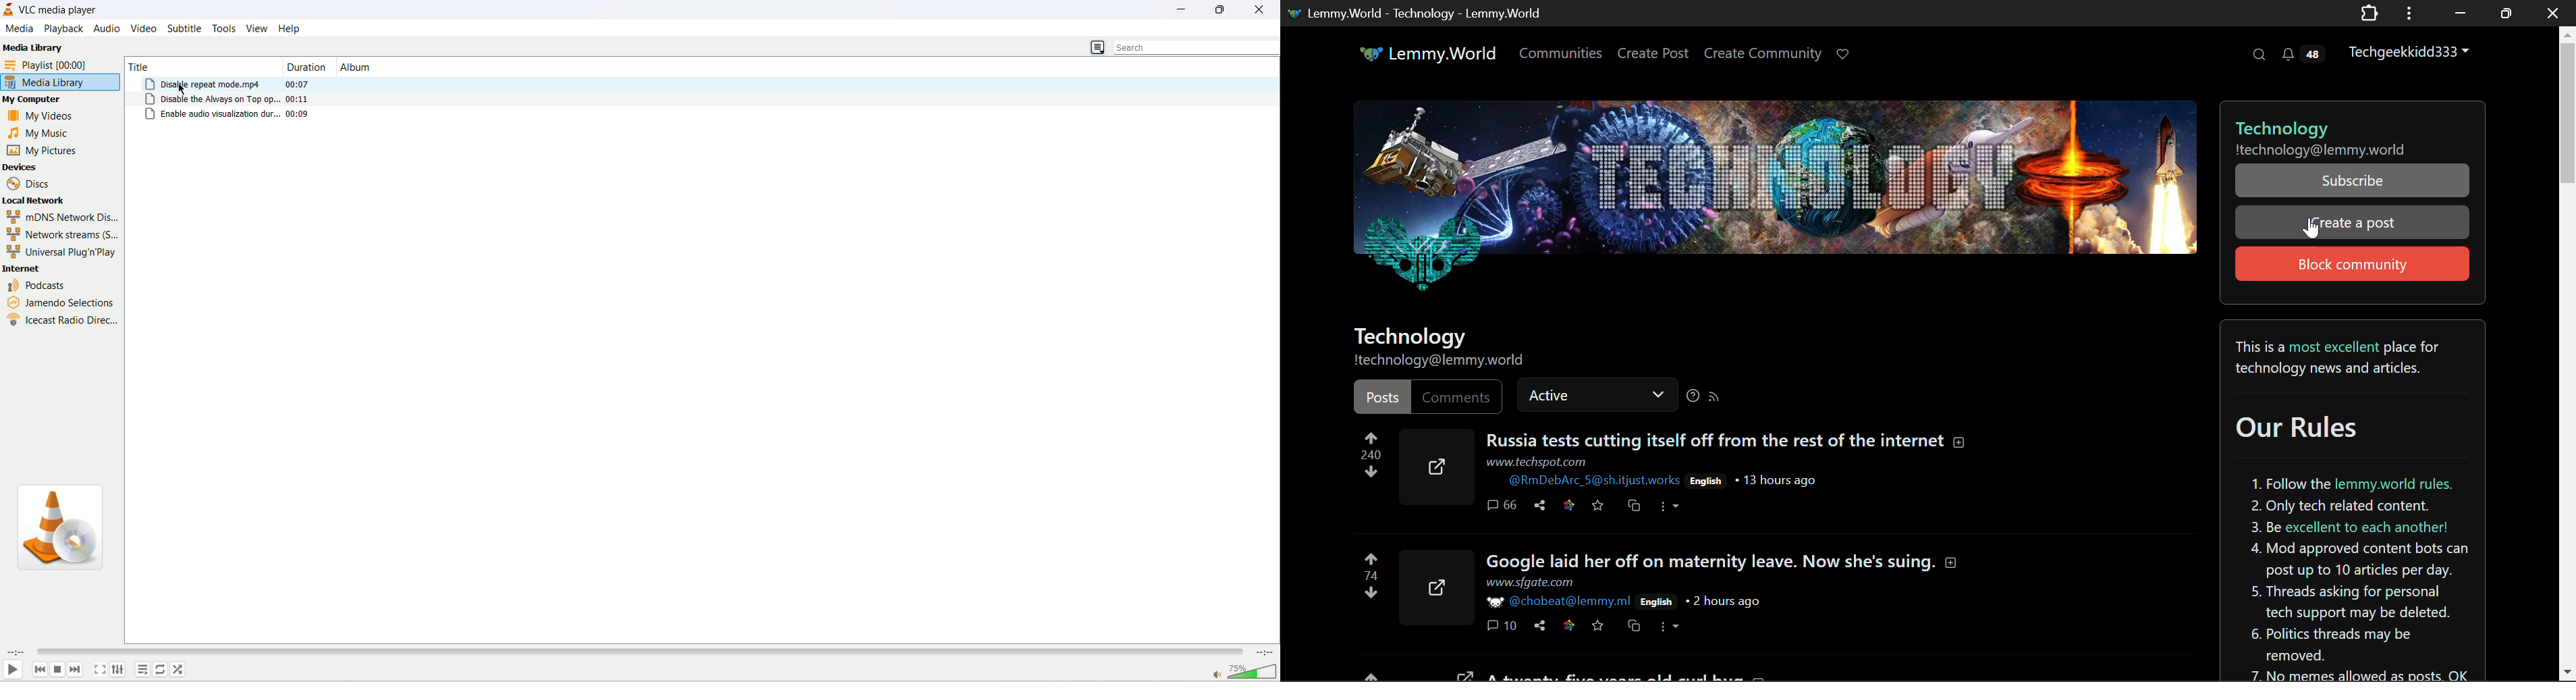 This screenshot has height=700, width=2576. Describe the element at coordinates (75, 669) in the screenshot. I see `next` at that location.